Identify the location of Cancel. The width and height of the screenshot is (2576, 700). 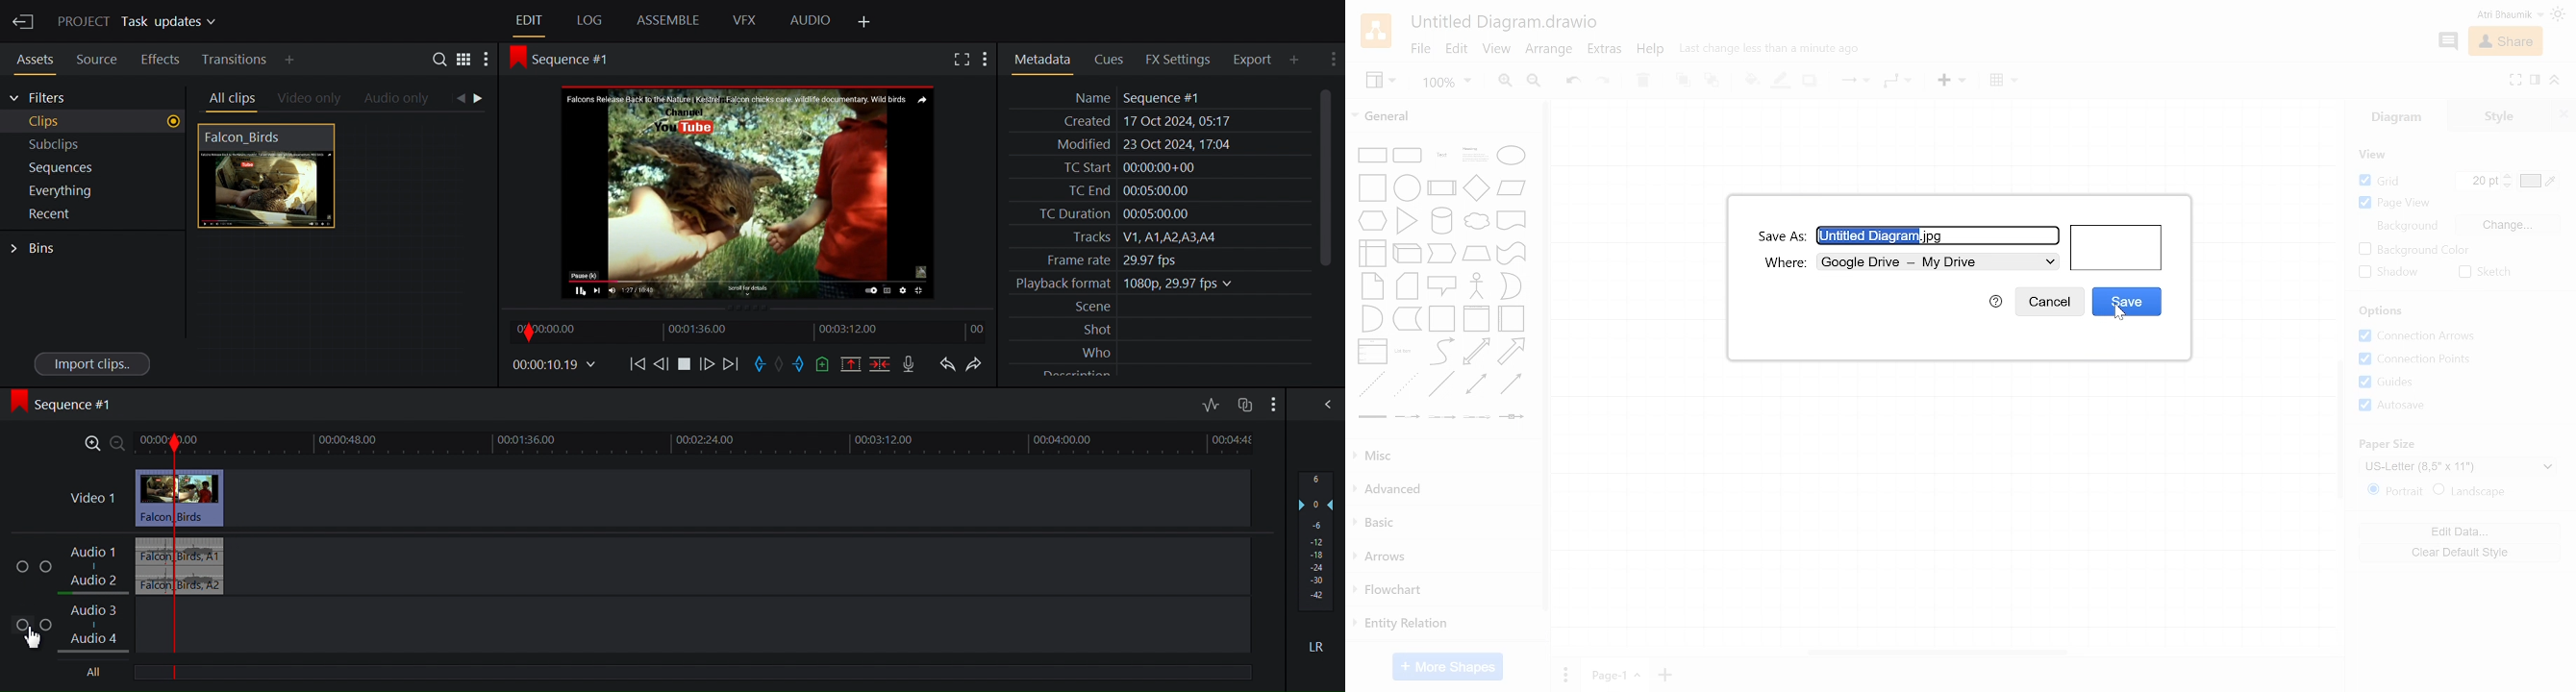
(2048, 302).